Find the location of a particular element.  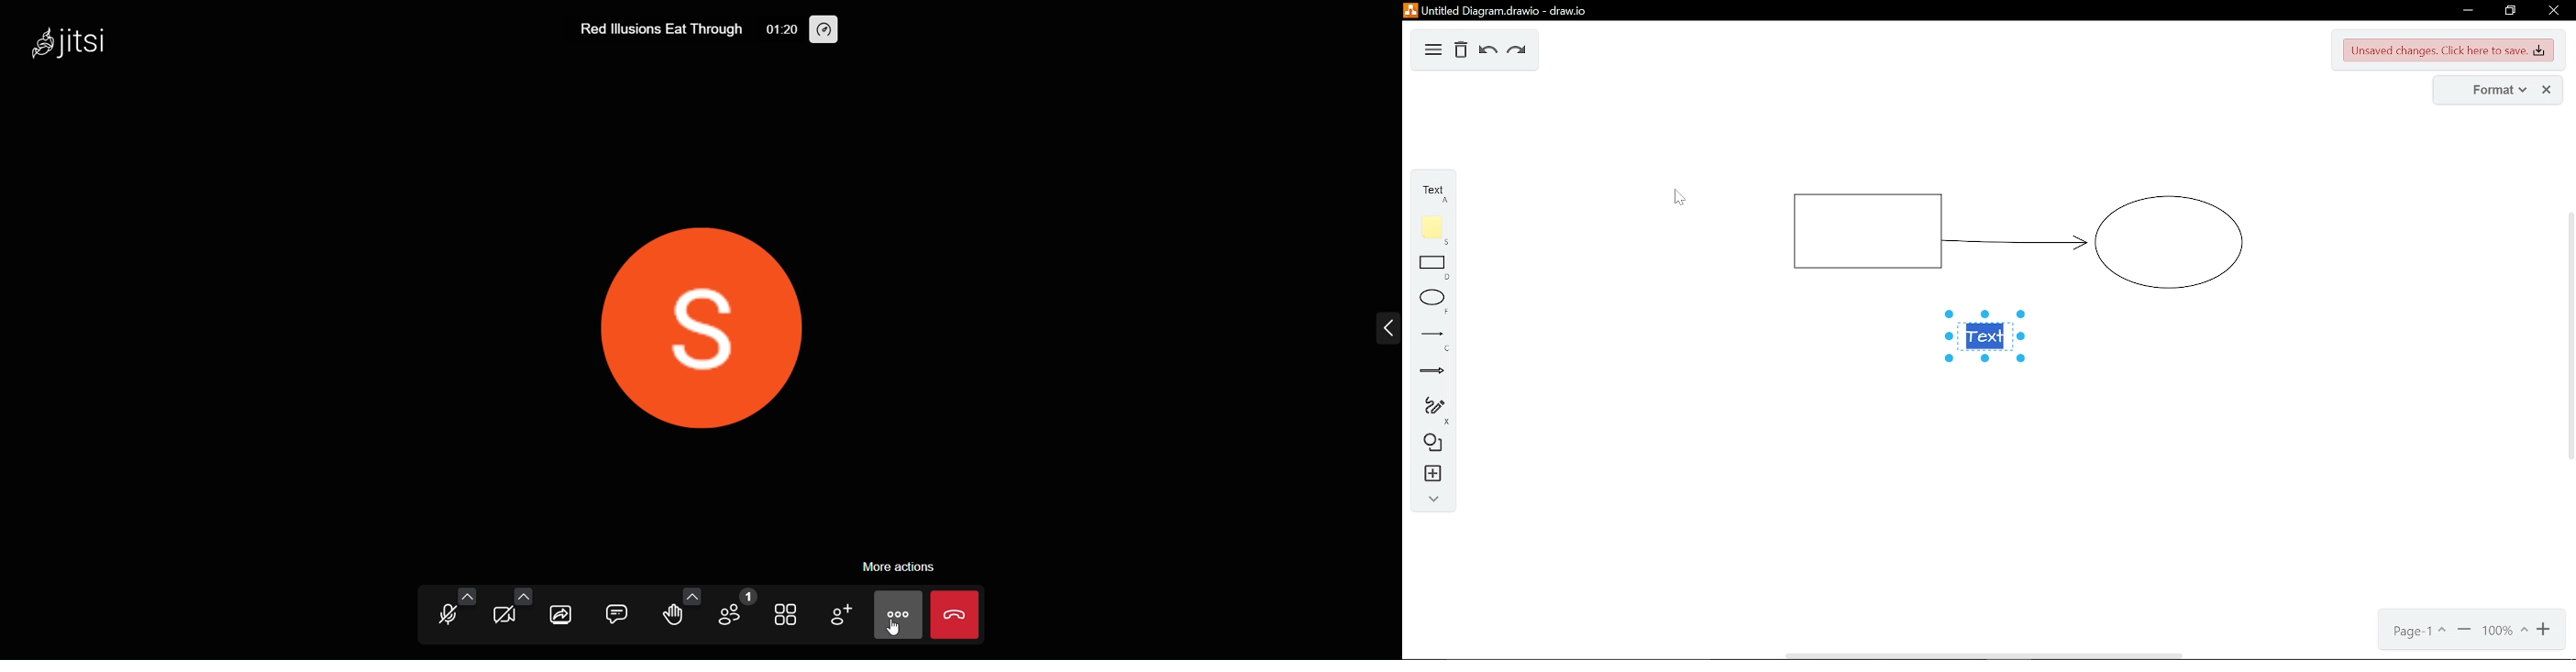

arrows is located at coordinates (1433, 372).